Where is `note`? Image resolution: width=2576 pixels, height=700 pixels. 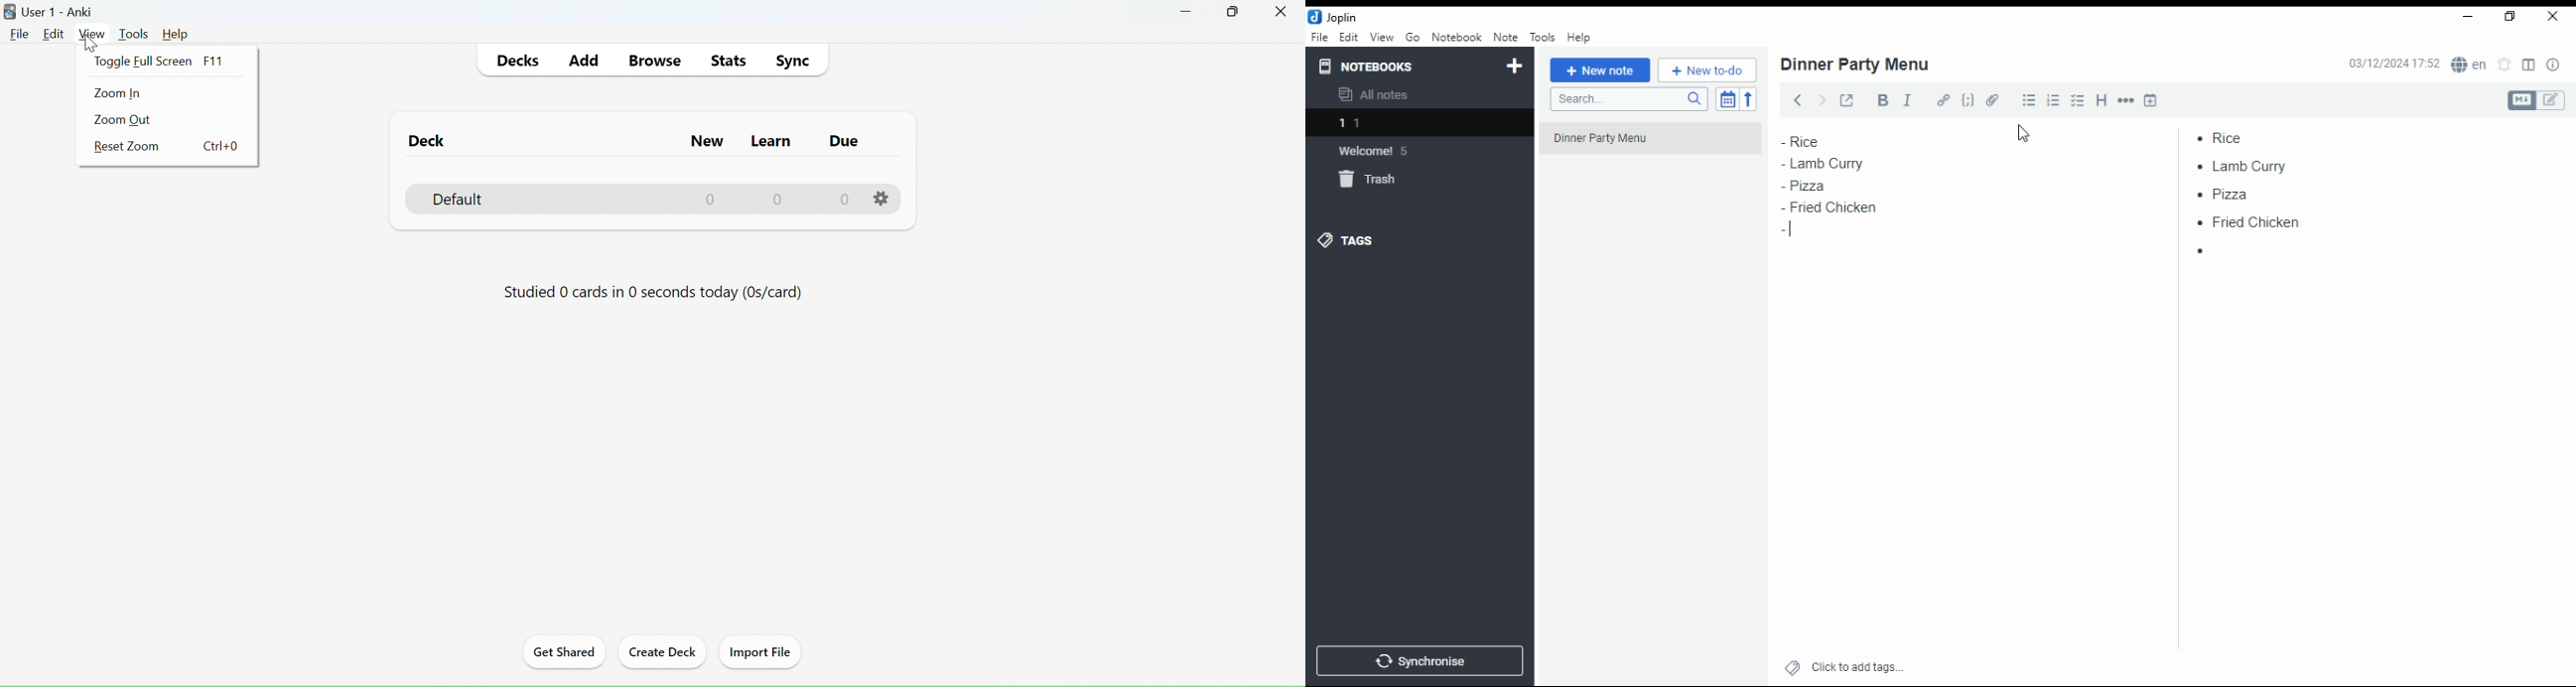 note is located at coordinates (1504, 38).